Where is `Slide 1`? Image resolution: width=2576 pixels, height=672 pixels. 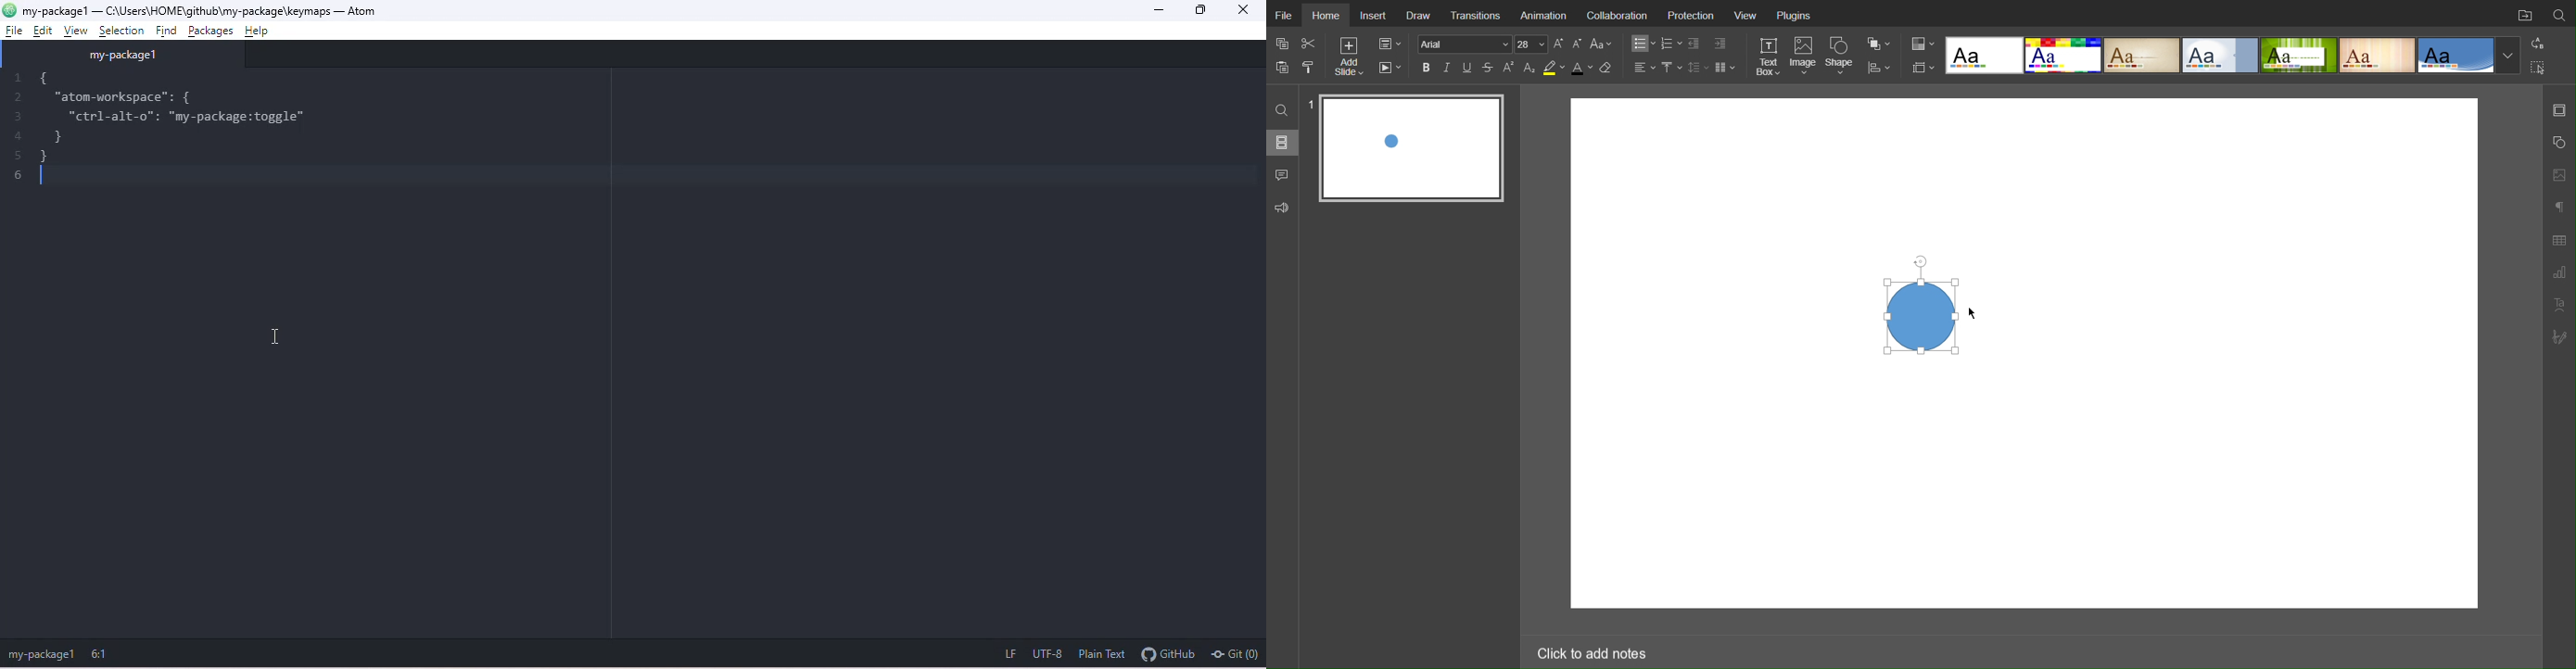 Slide 1 is located at coordinates (1414, 148).